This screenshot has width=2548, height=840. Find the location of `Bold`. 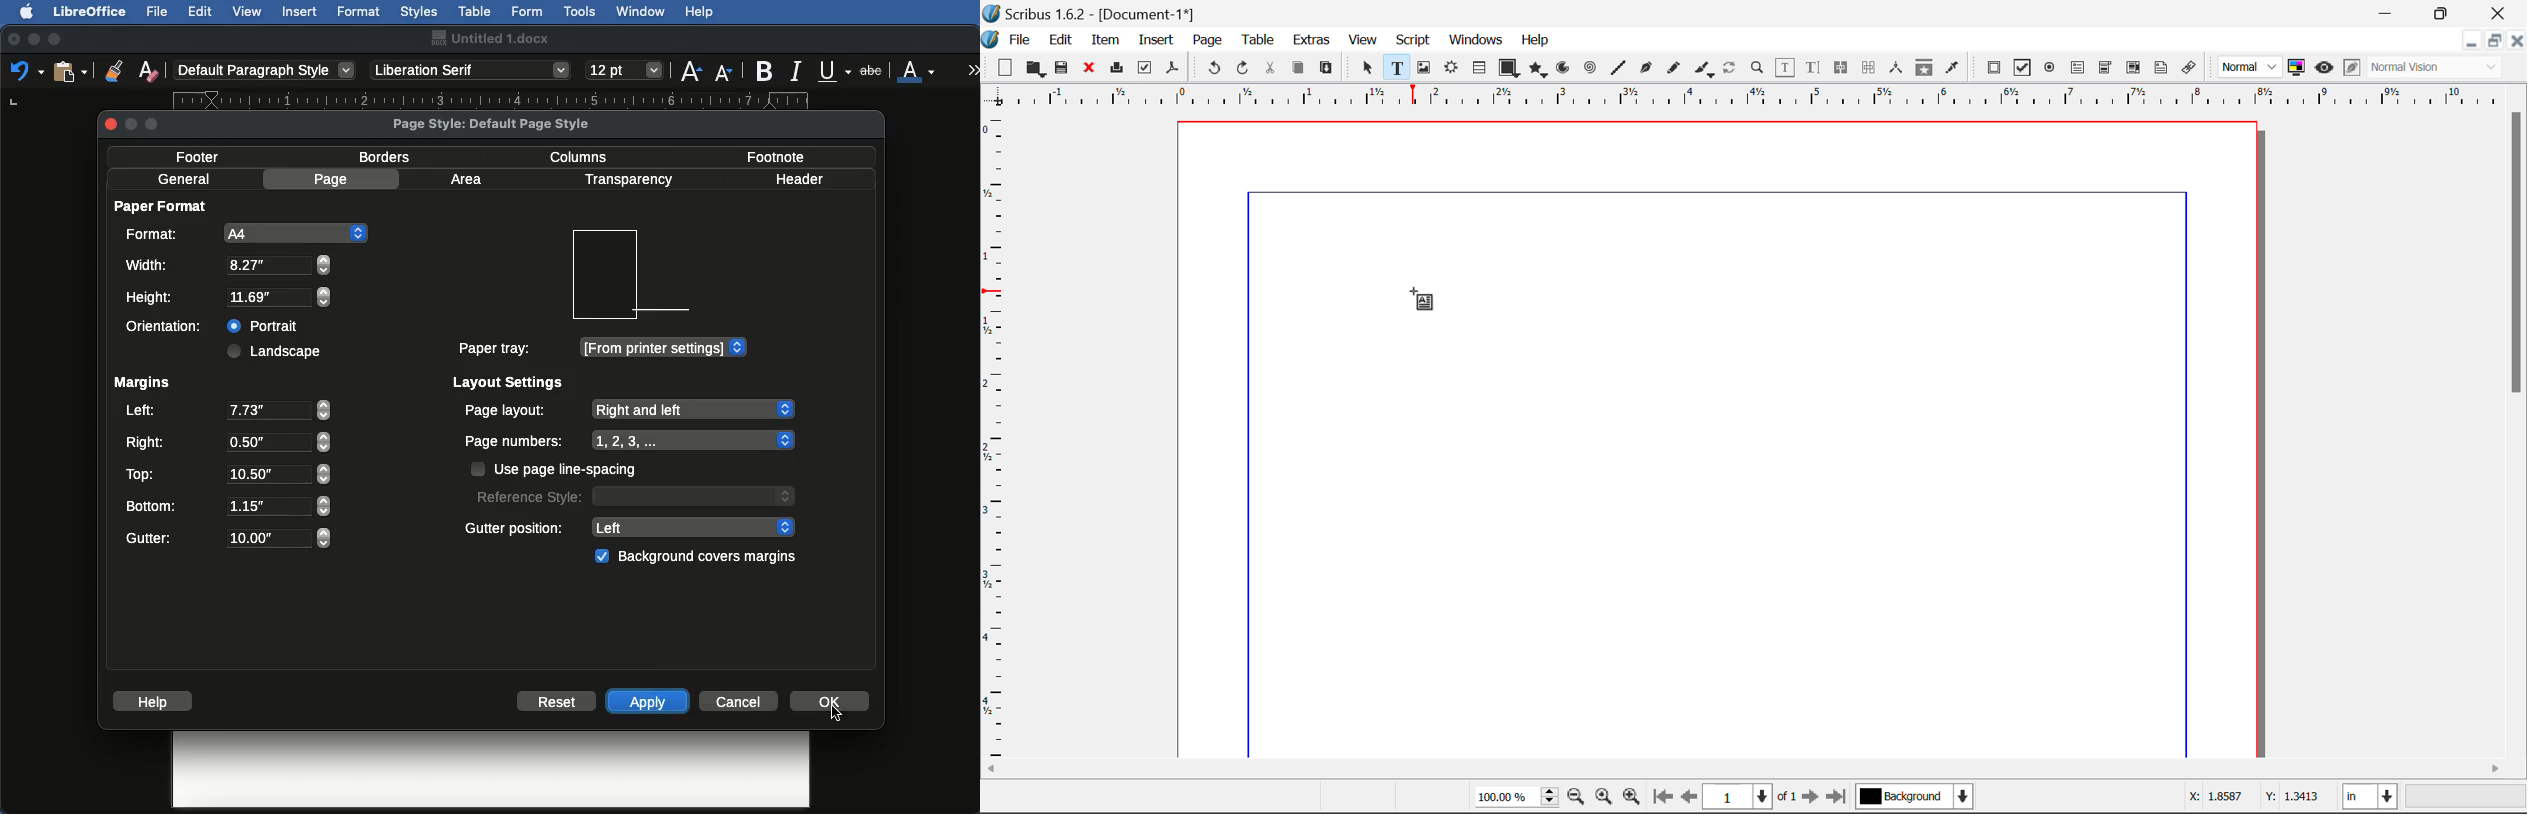

Bold is located at coordinates (766, 71).